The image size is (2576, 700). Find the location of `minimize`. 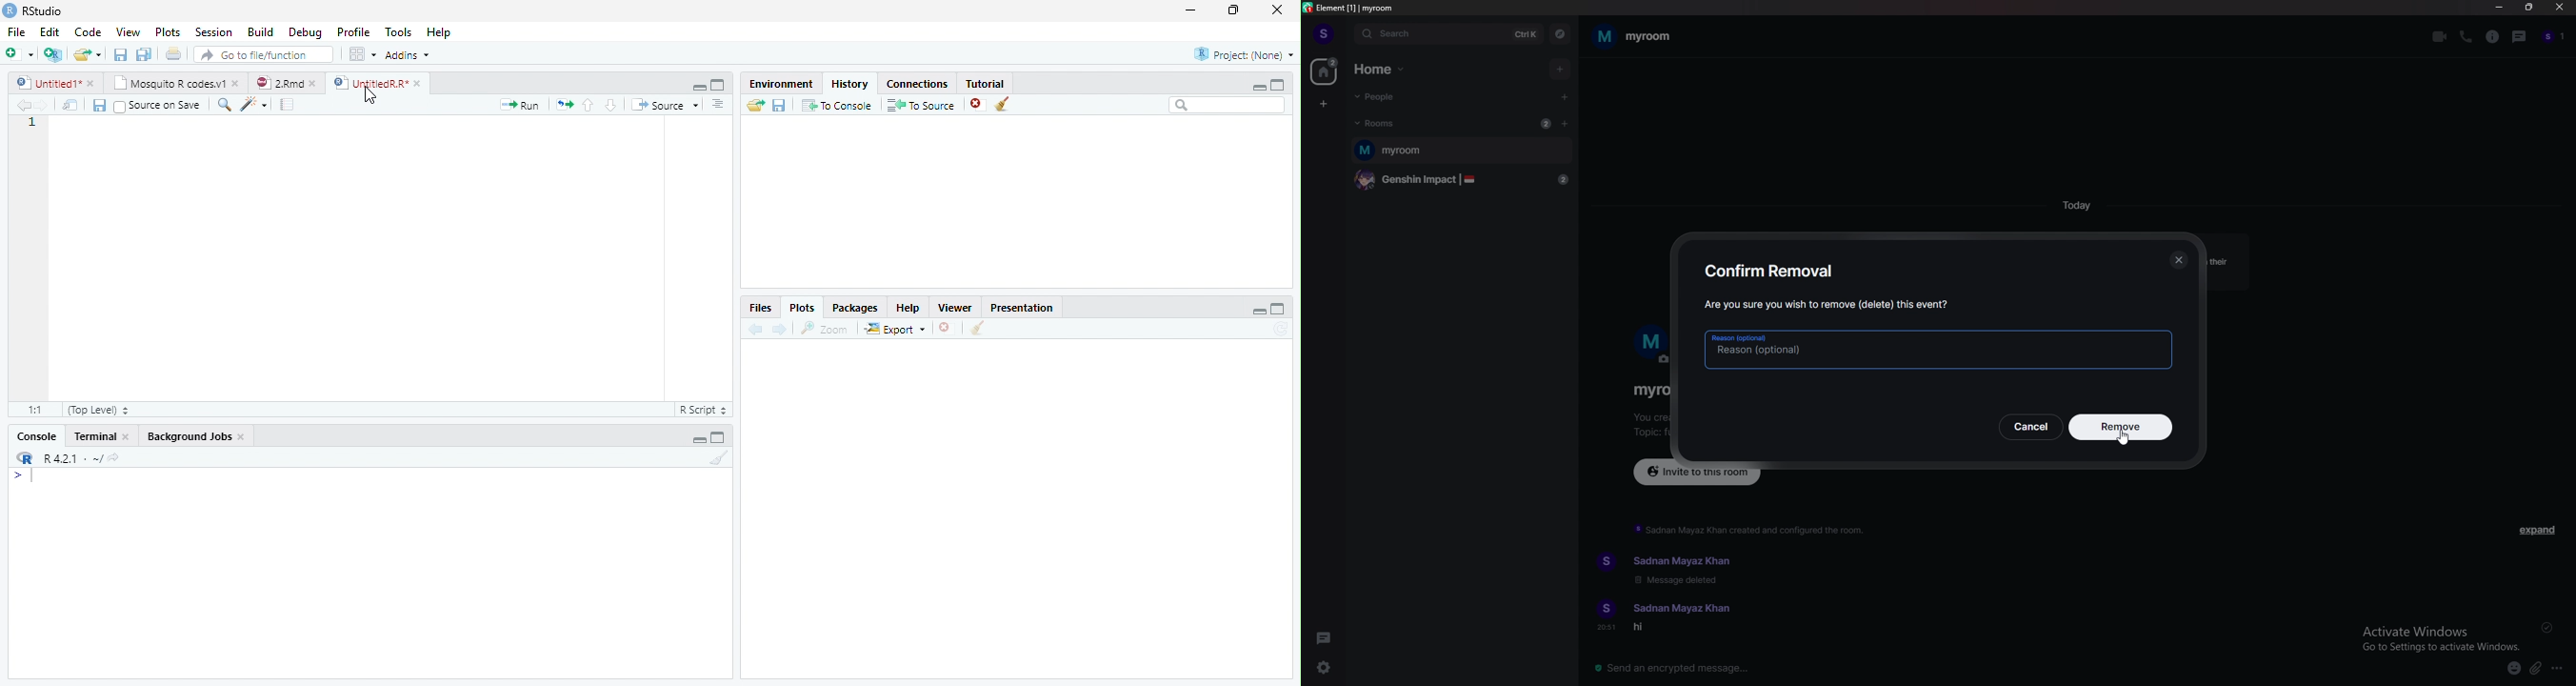

minimize is located at coordinates (1189, 11).